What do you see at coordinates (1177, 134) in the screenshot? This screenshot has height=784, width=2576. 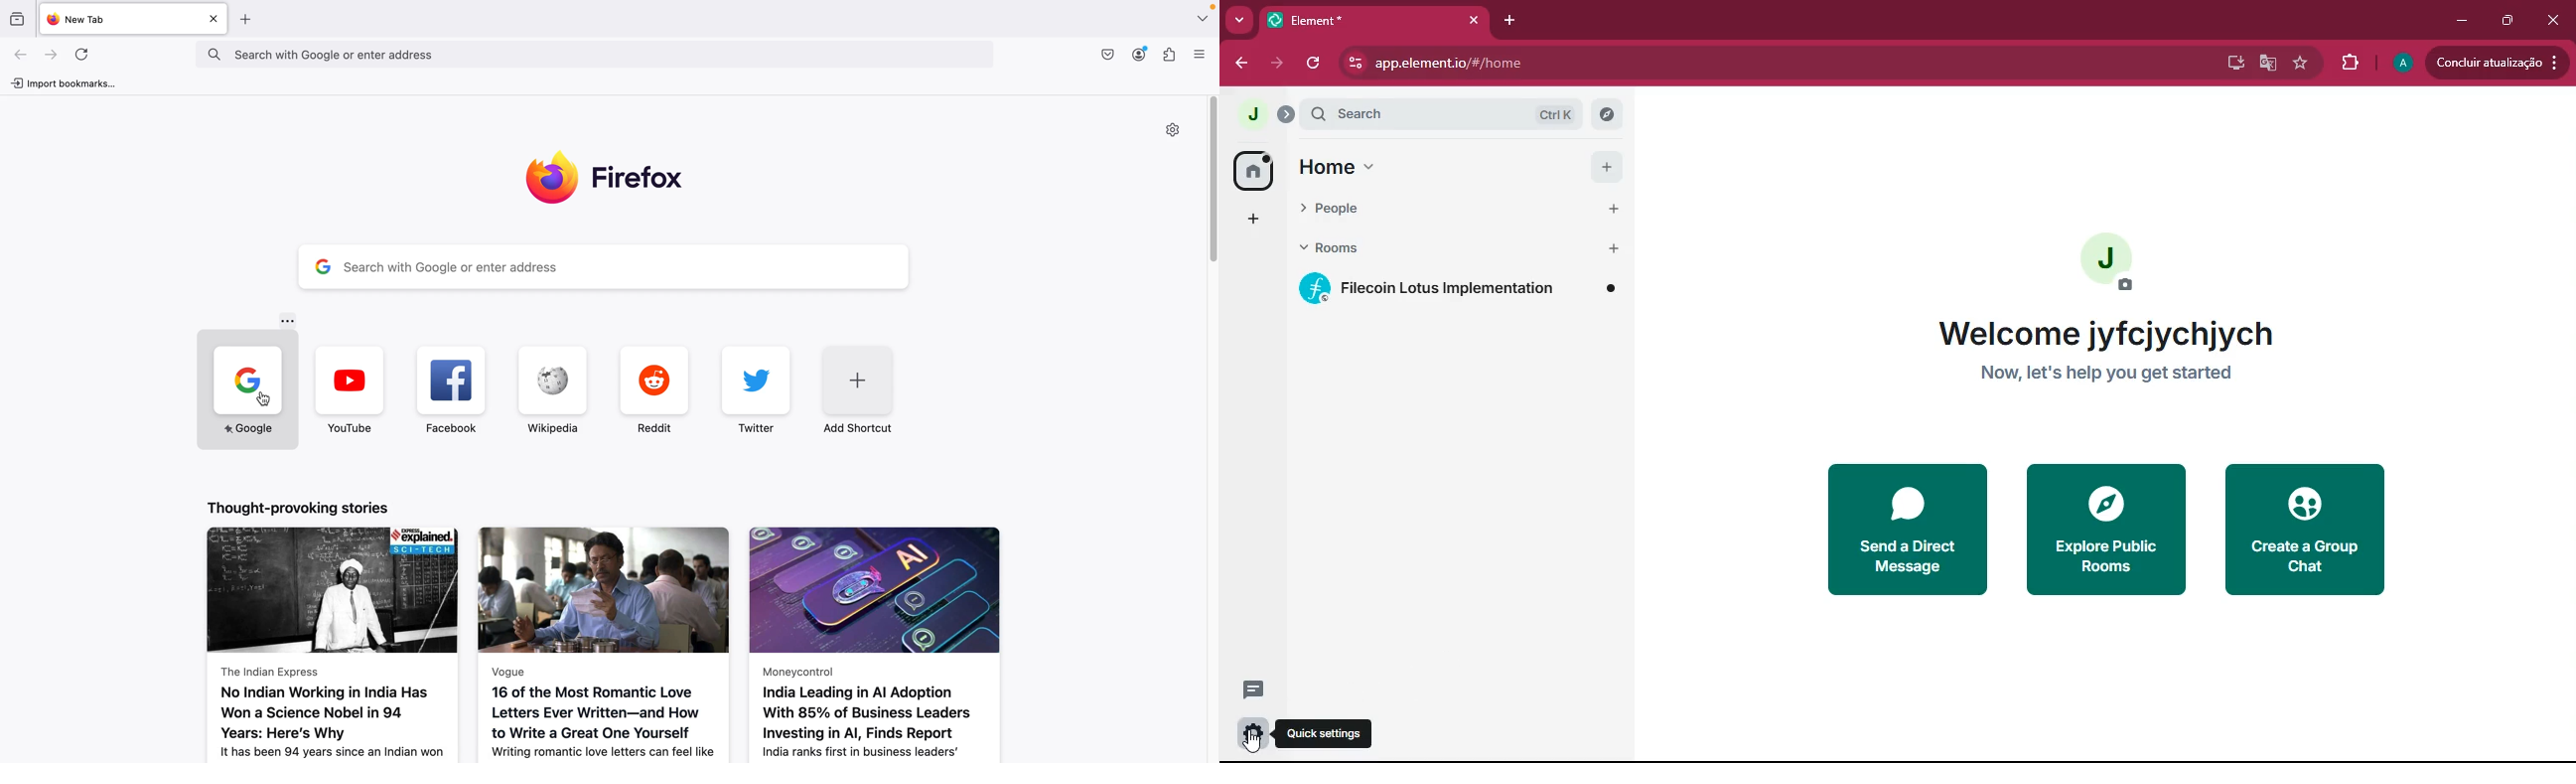 I see `settings` at bounding box center [1177, 134].